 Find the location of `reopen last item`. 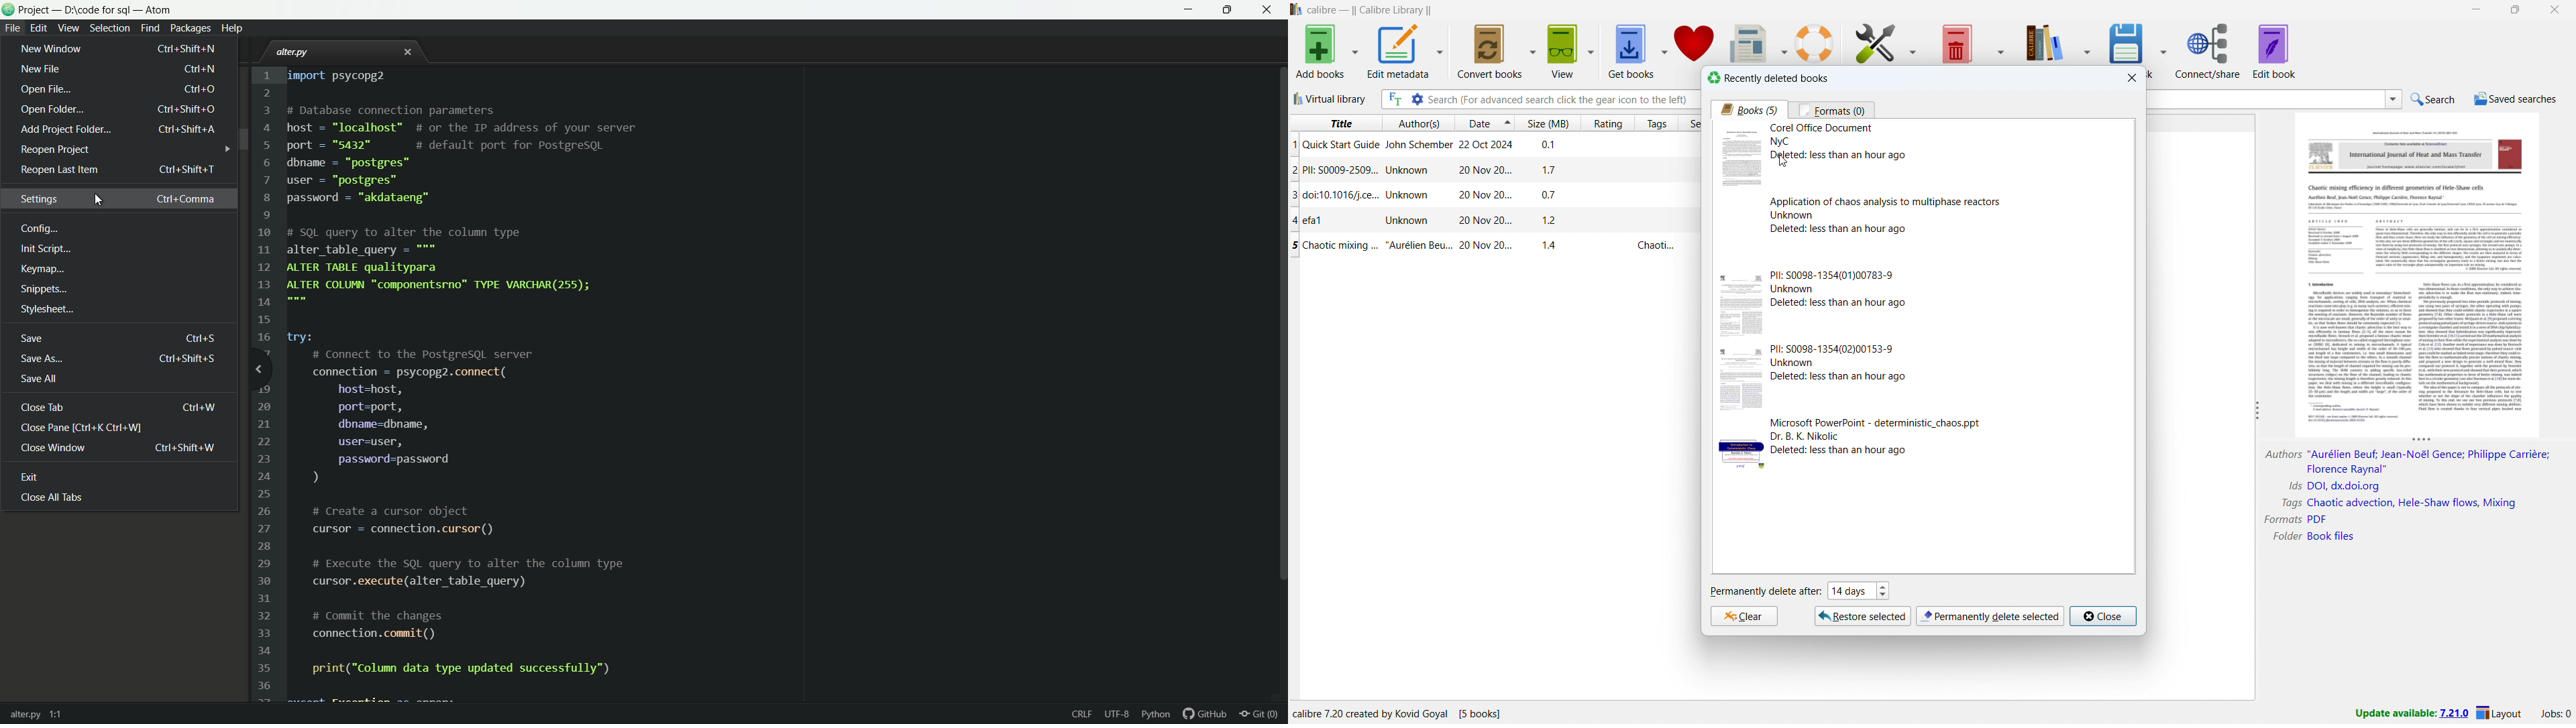

reopen last item is located at coordinates (116, 169).